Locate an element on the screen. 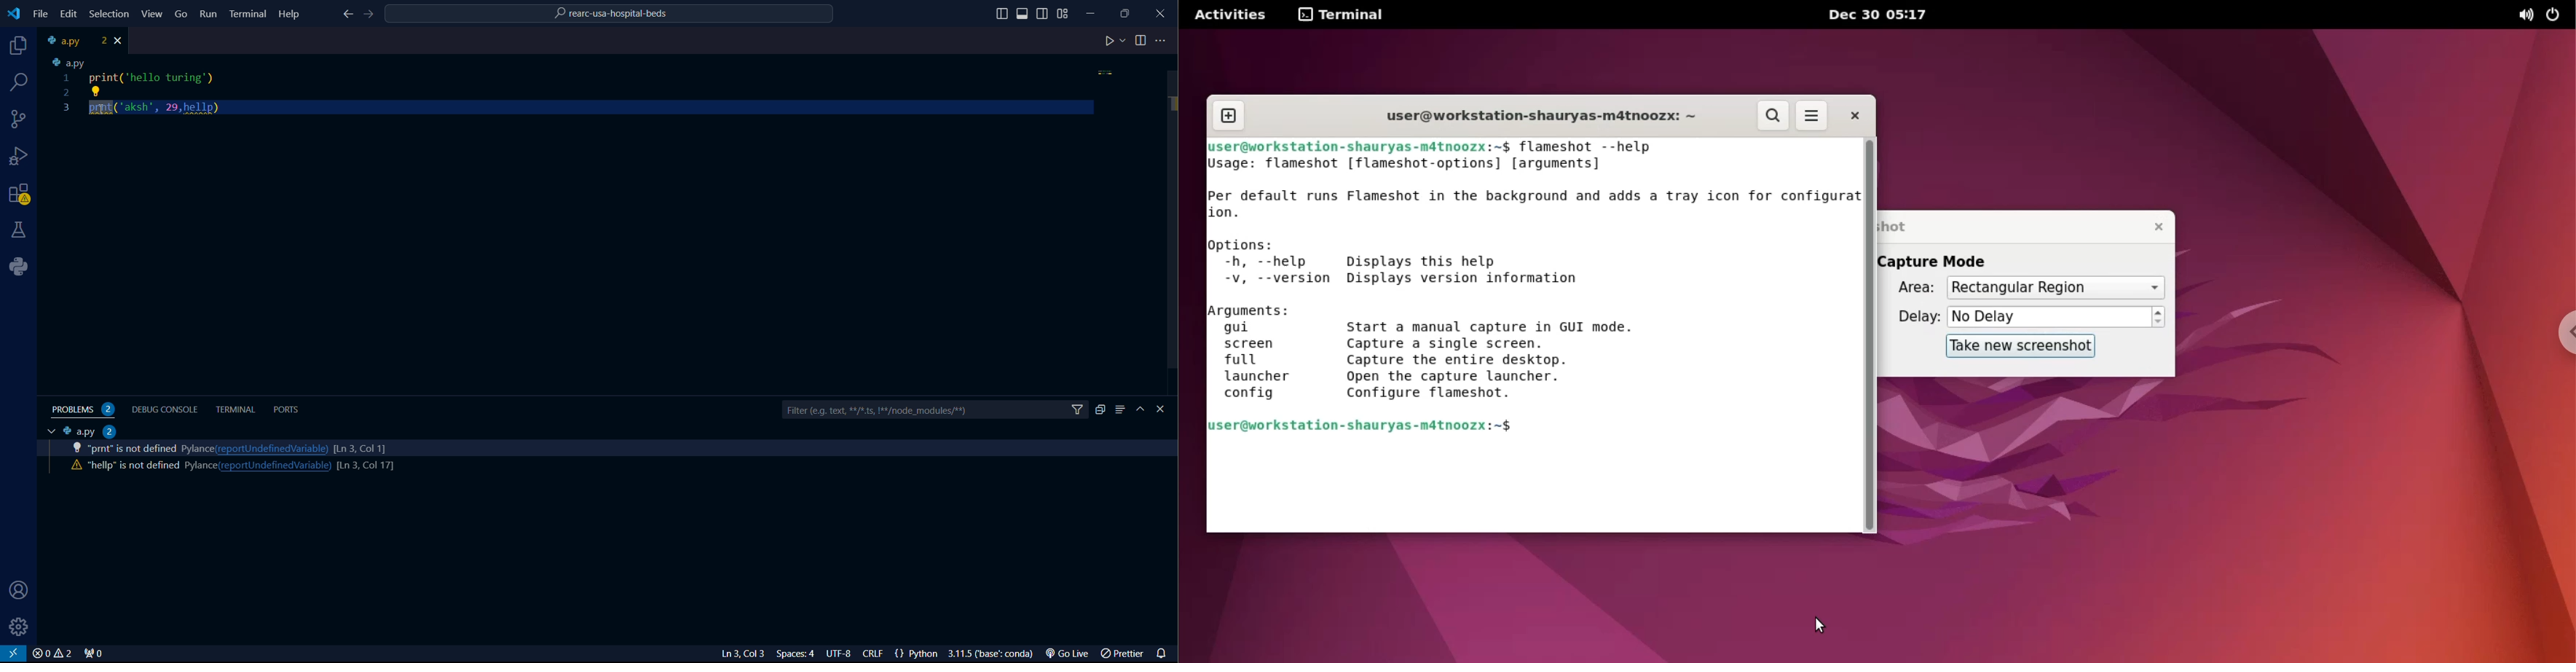 The image size is (2576, 672). cursor is located at coordinates (104, 112).